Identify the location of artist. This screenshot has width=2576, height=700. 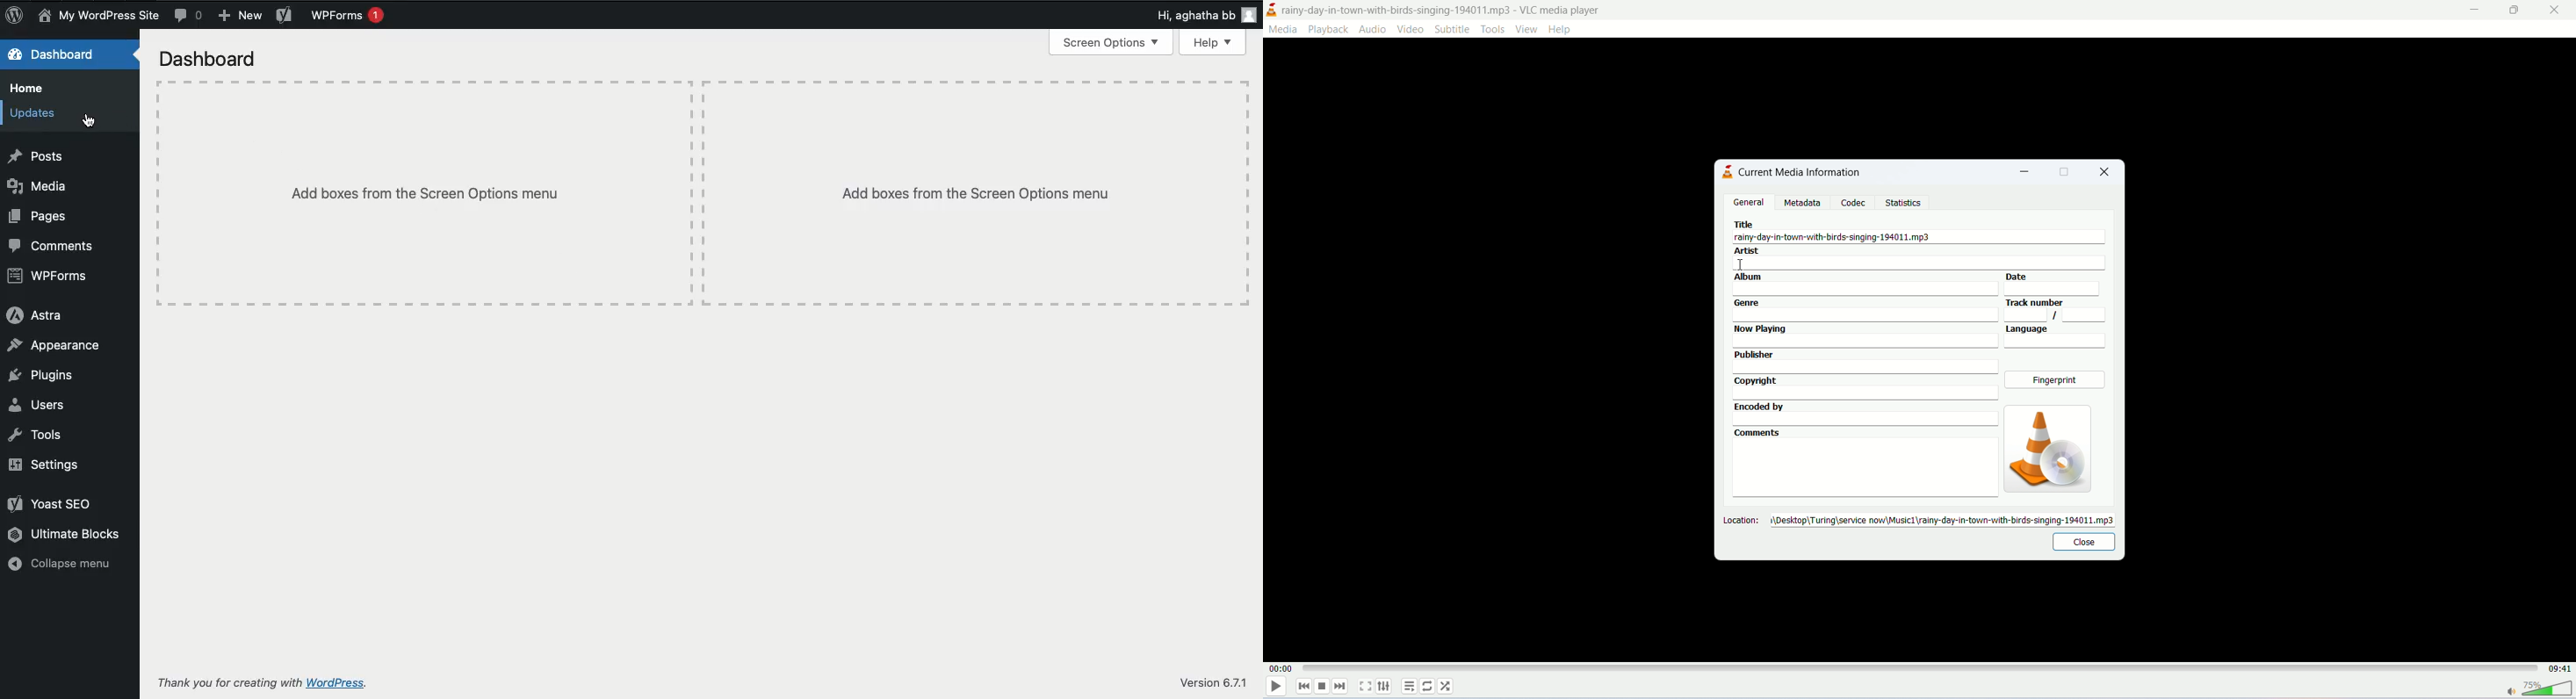
(1920, 259).